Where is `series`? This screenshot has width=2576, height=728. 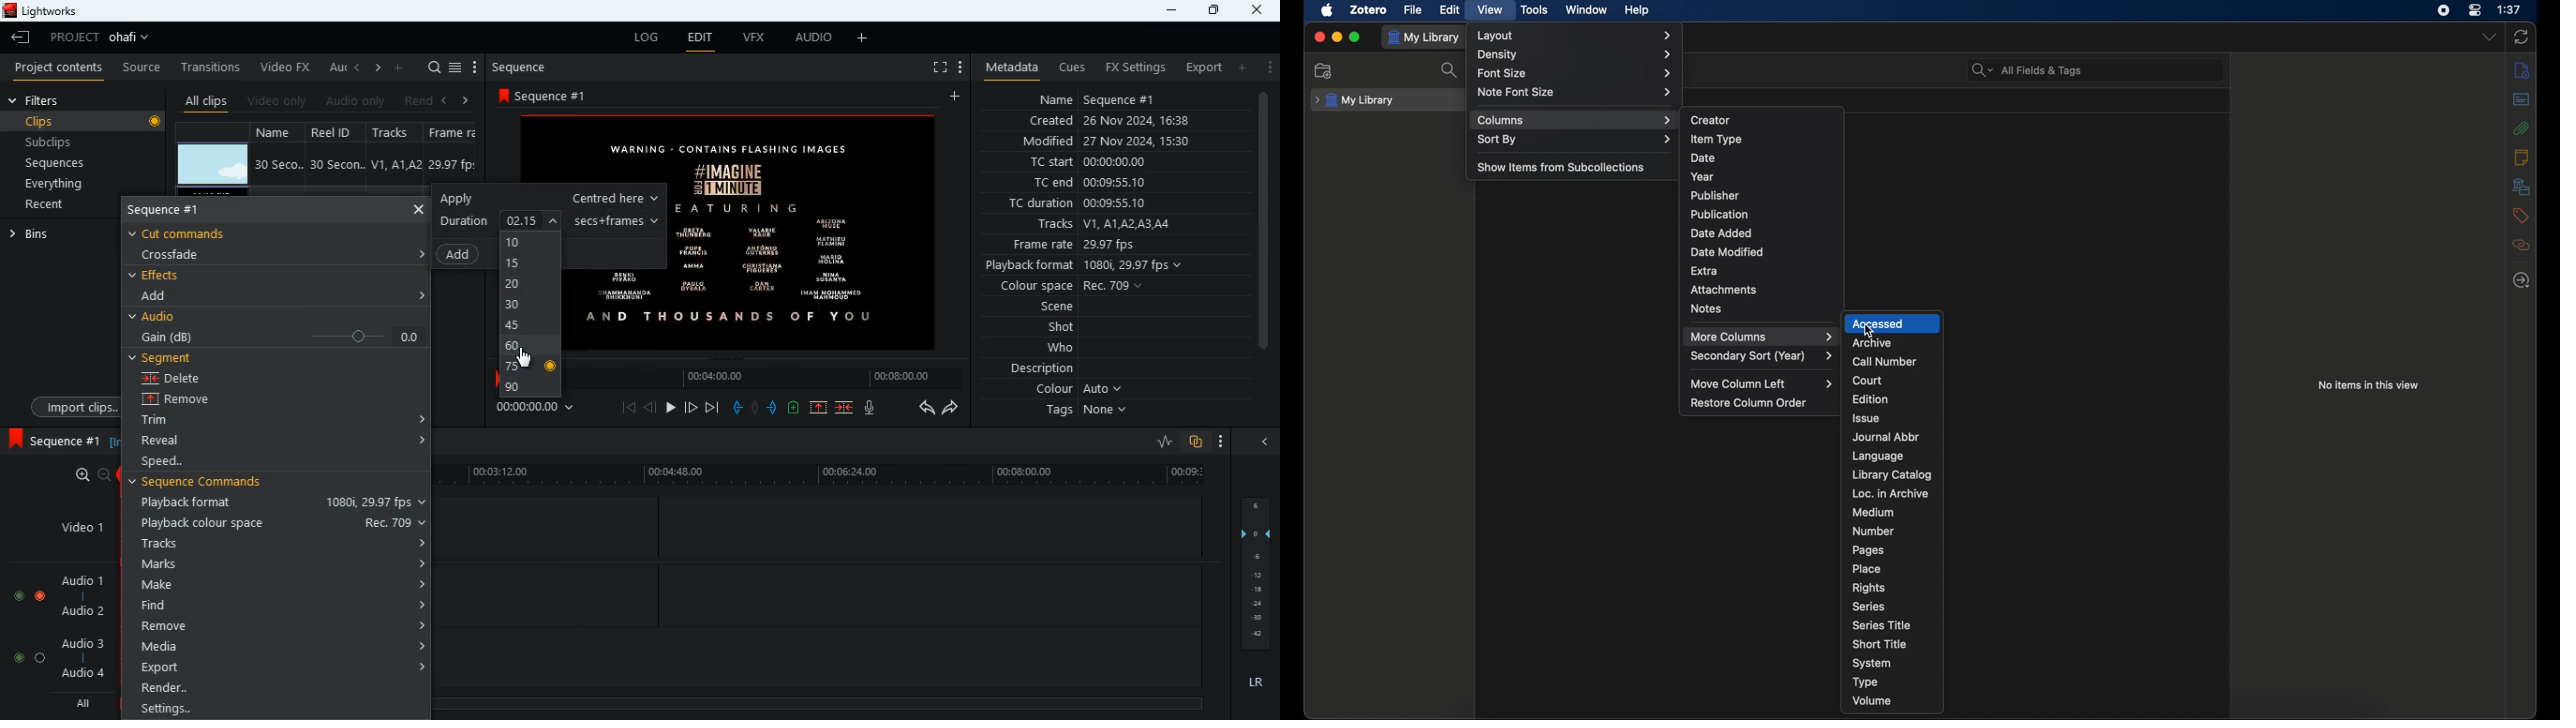
series is located at coordinates (1869, 607).